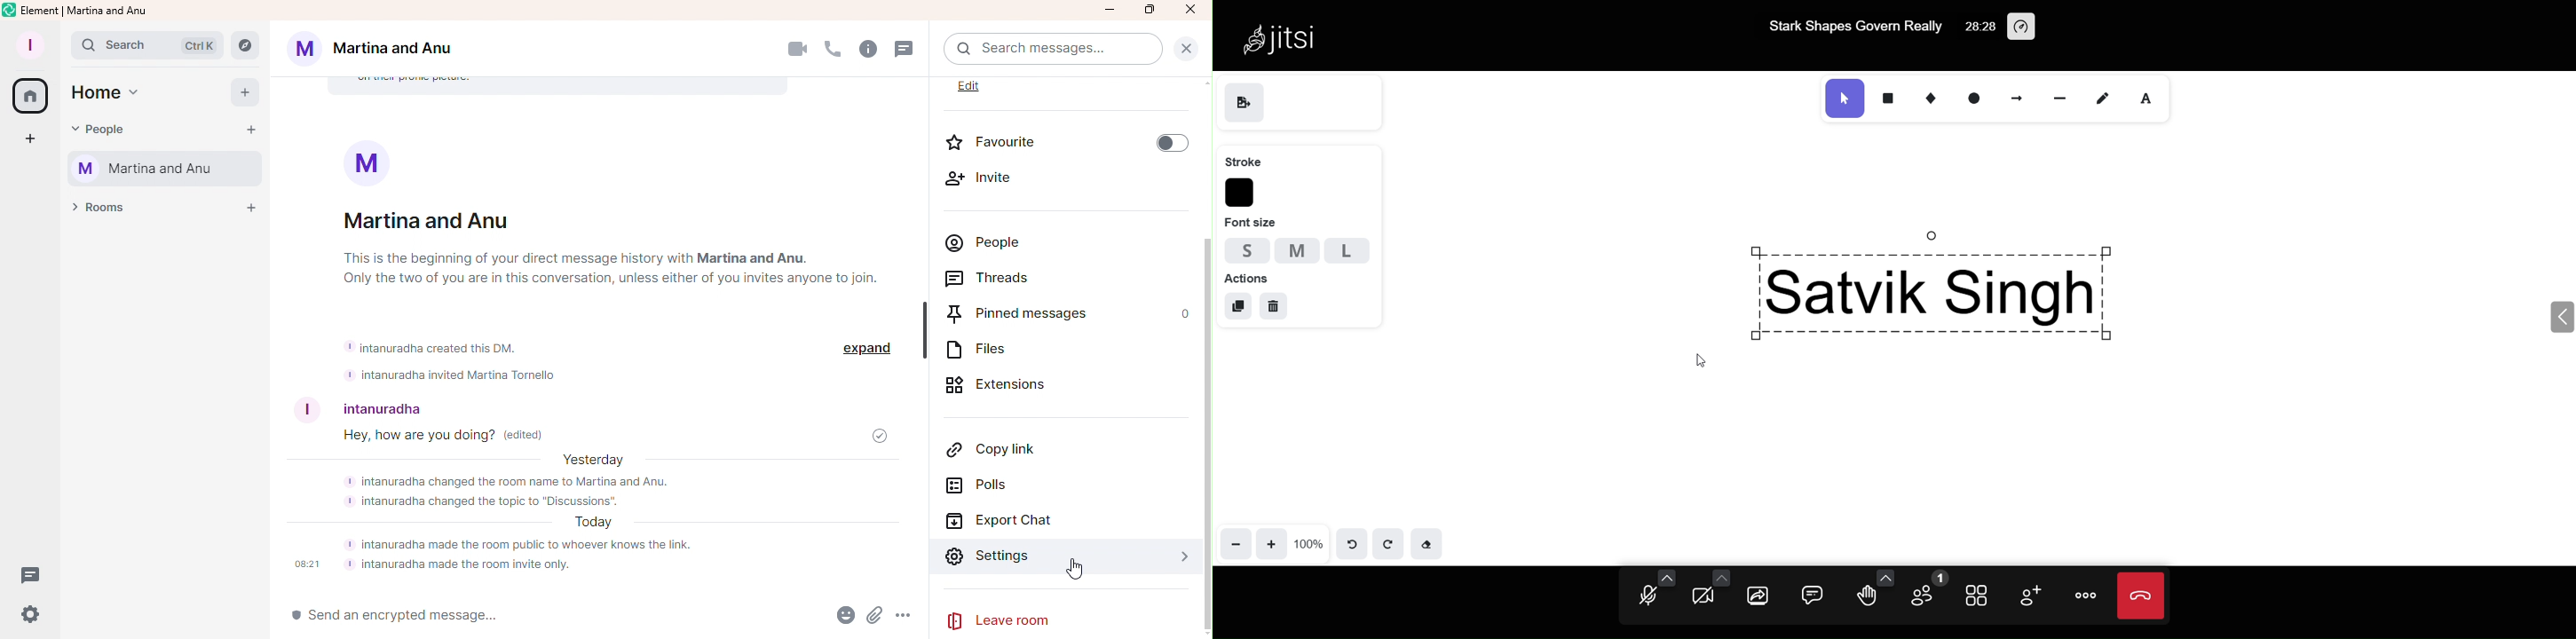 The height and width of the screenshot is (644, 2576). Describe the element at coordinates (1647, 599) in the screenshot. I see `microphone` at that location.